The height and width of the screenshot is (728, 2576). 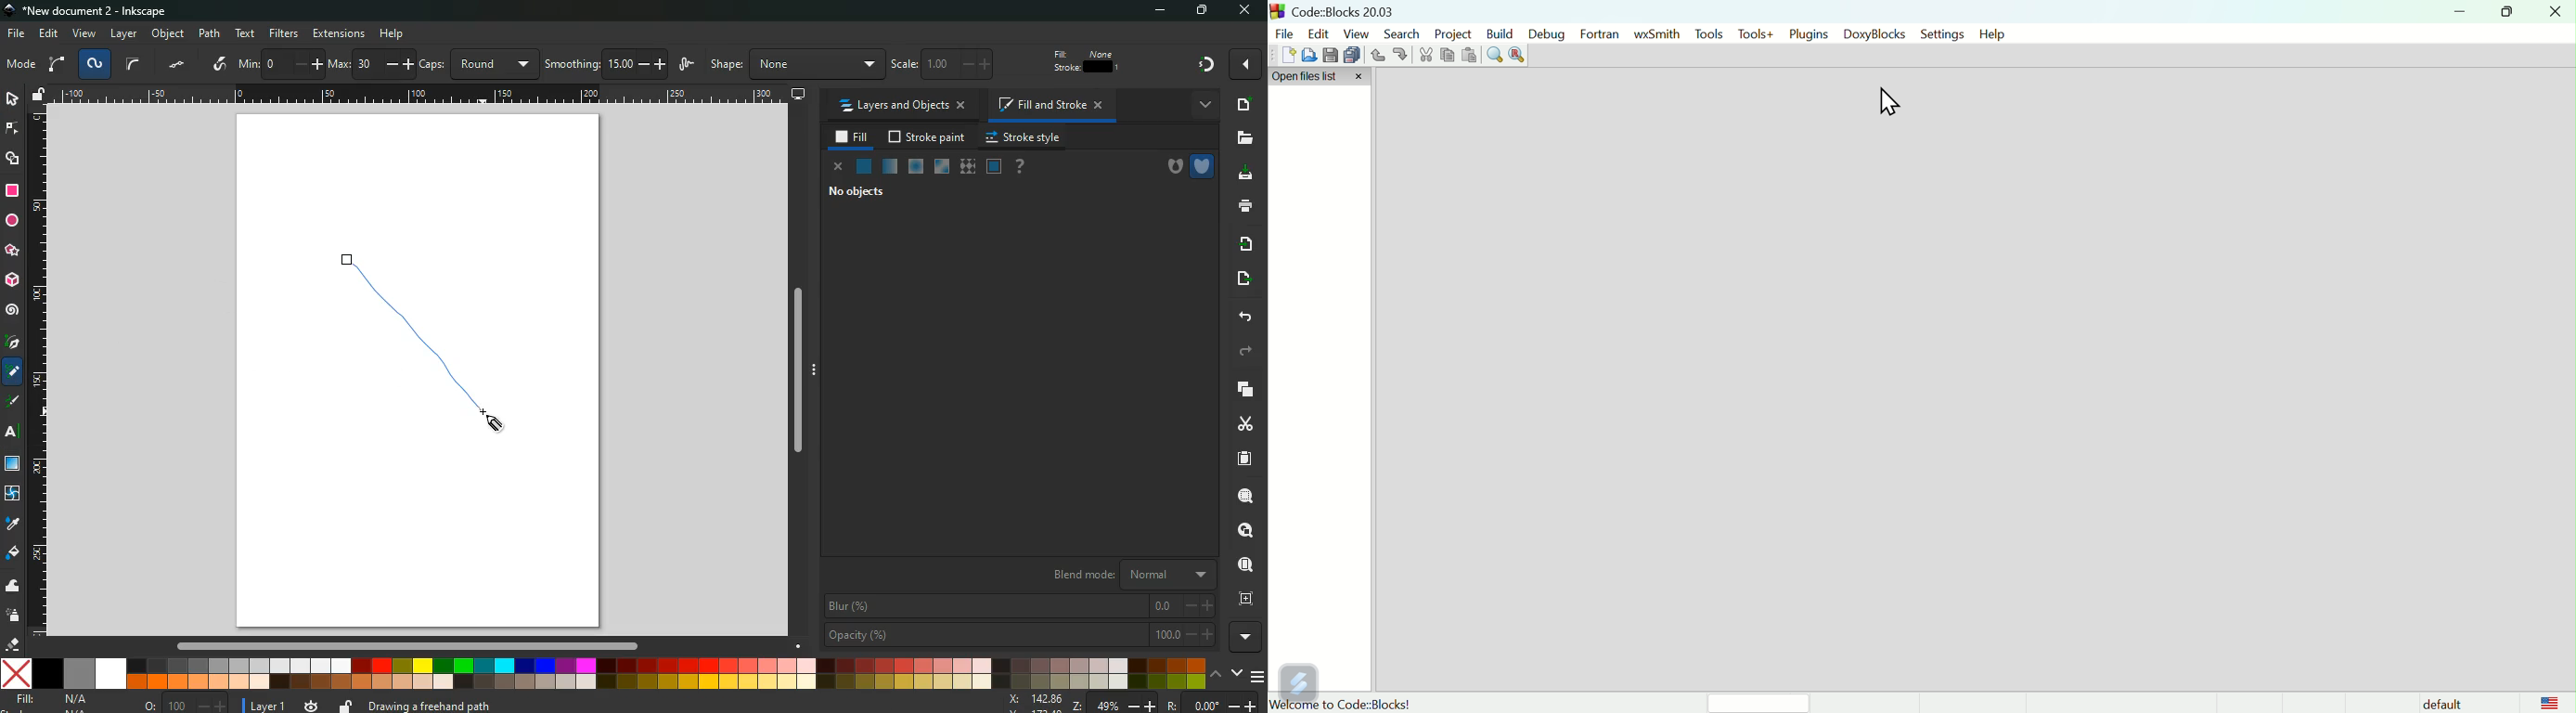 What do you see at coordinates (1247, 352) in the screenshot?
I see `forward` at bounding box center [1247, 352].